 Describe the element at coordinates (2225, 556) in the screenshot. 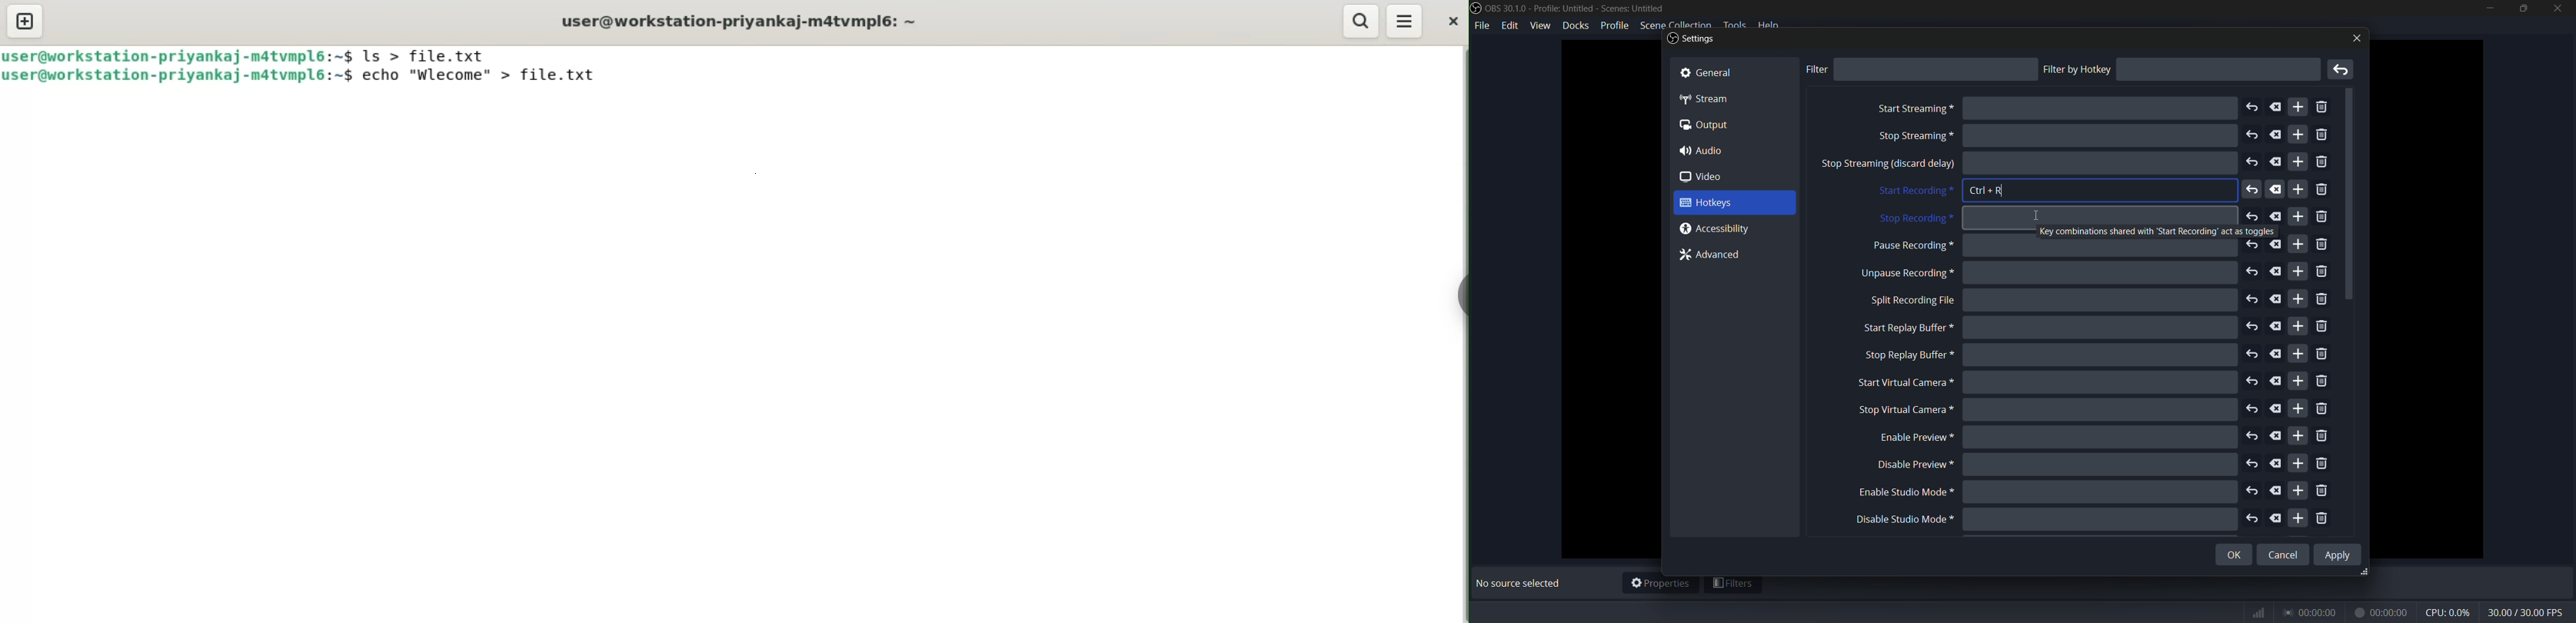

I see `OK` at that location.